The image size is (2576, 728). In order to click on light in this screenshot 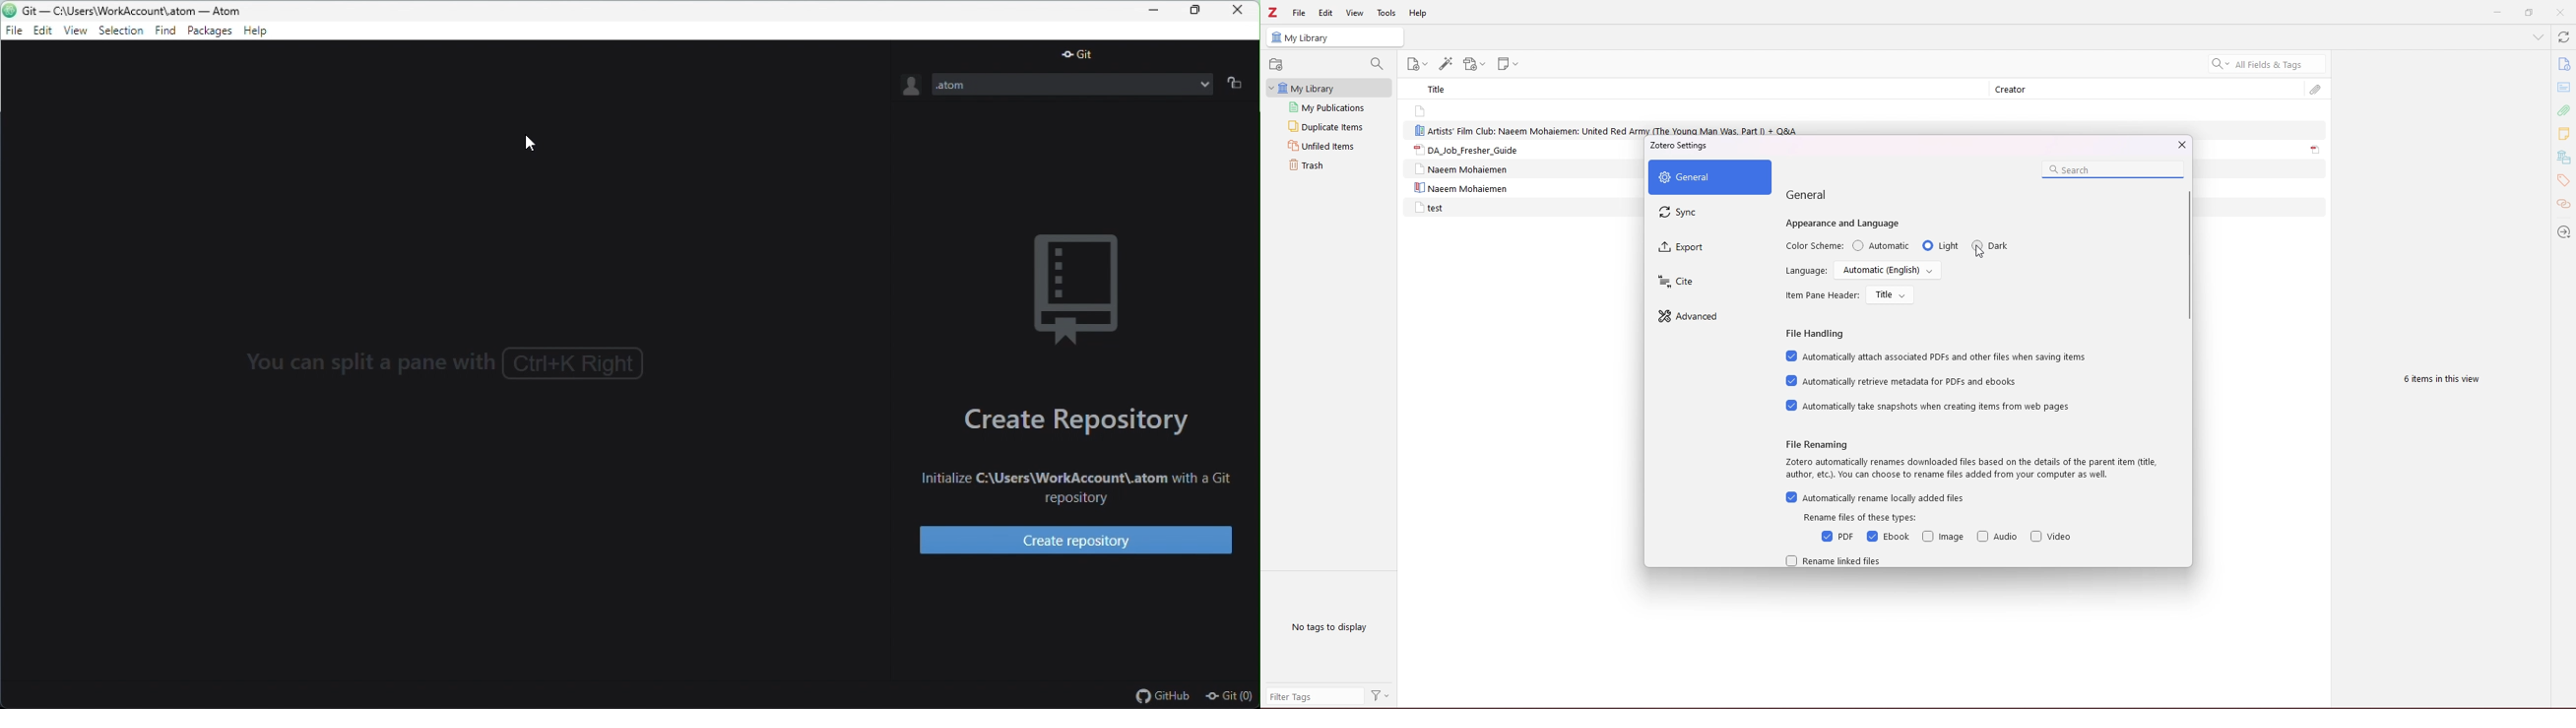, I will do `click(1941, 245)`.